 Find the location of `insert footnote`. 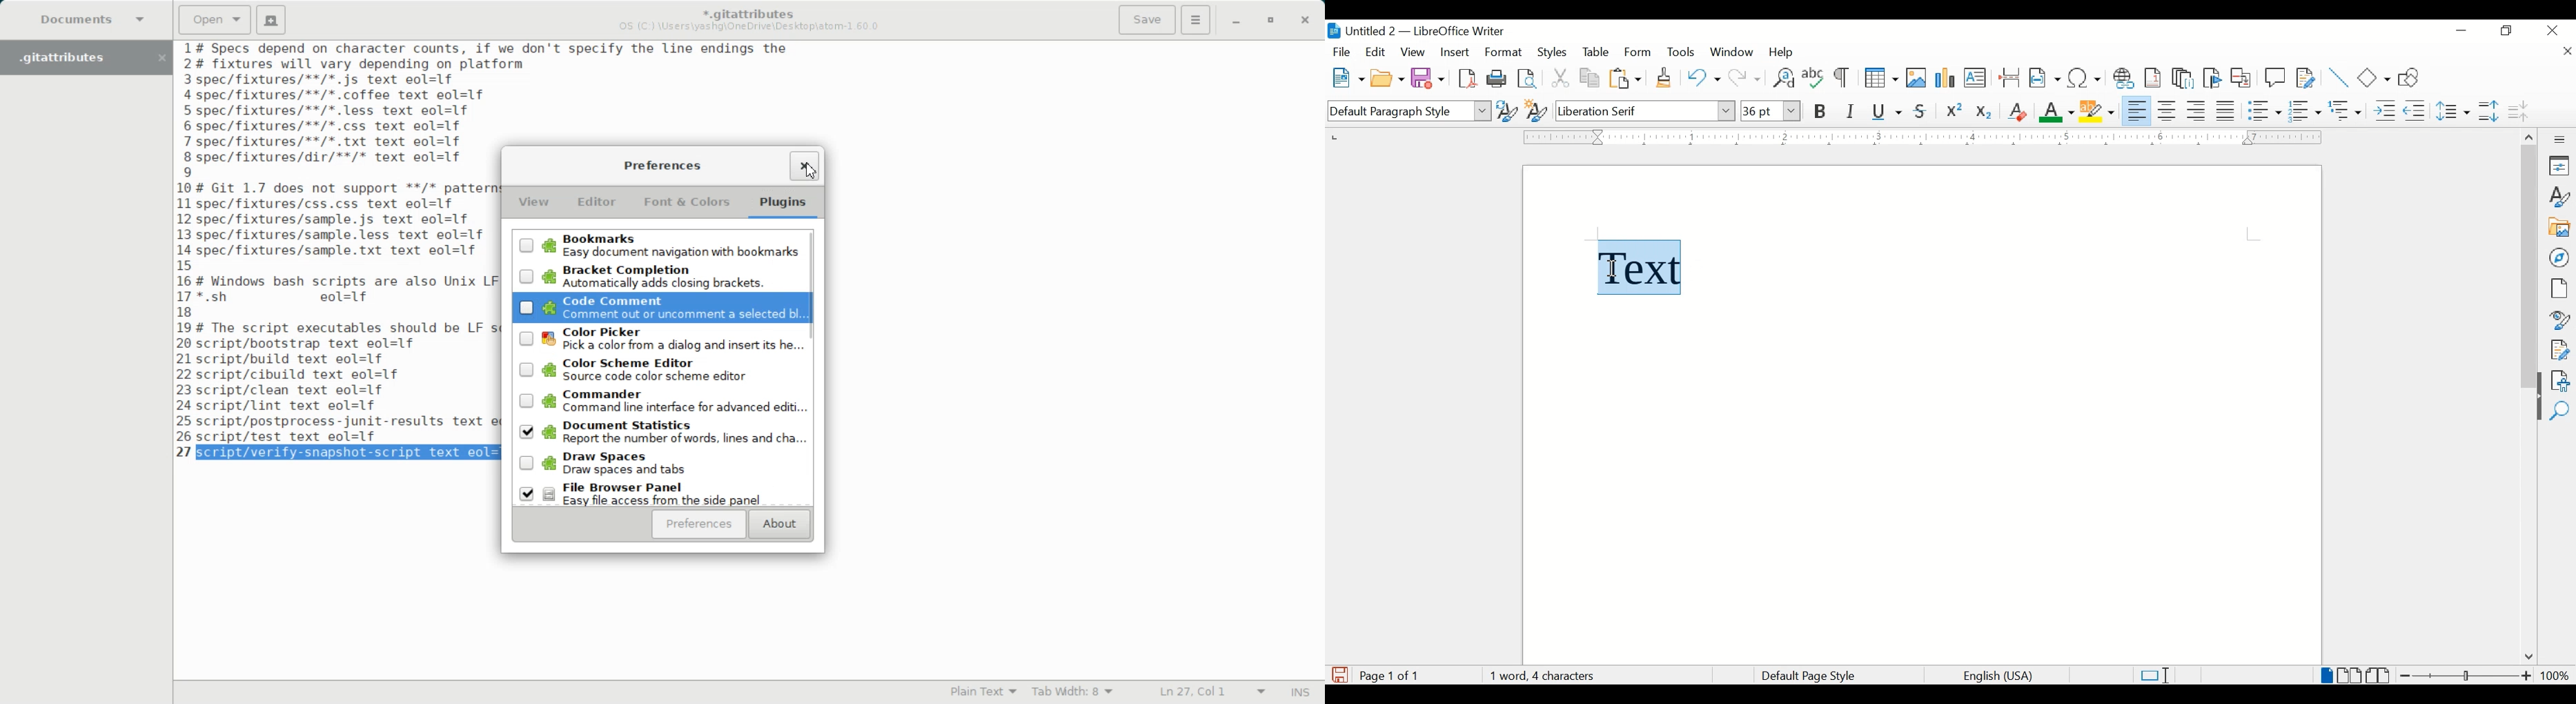

insert footnote is located at coordinates (2155, 78).